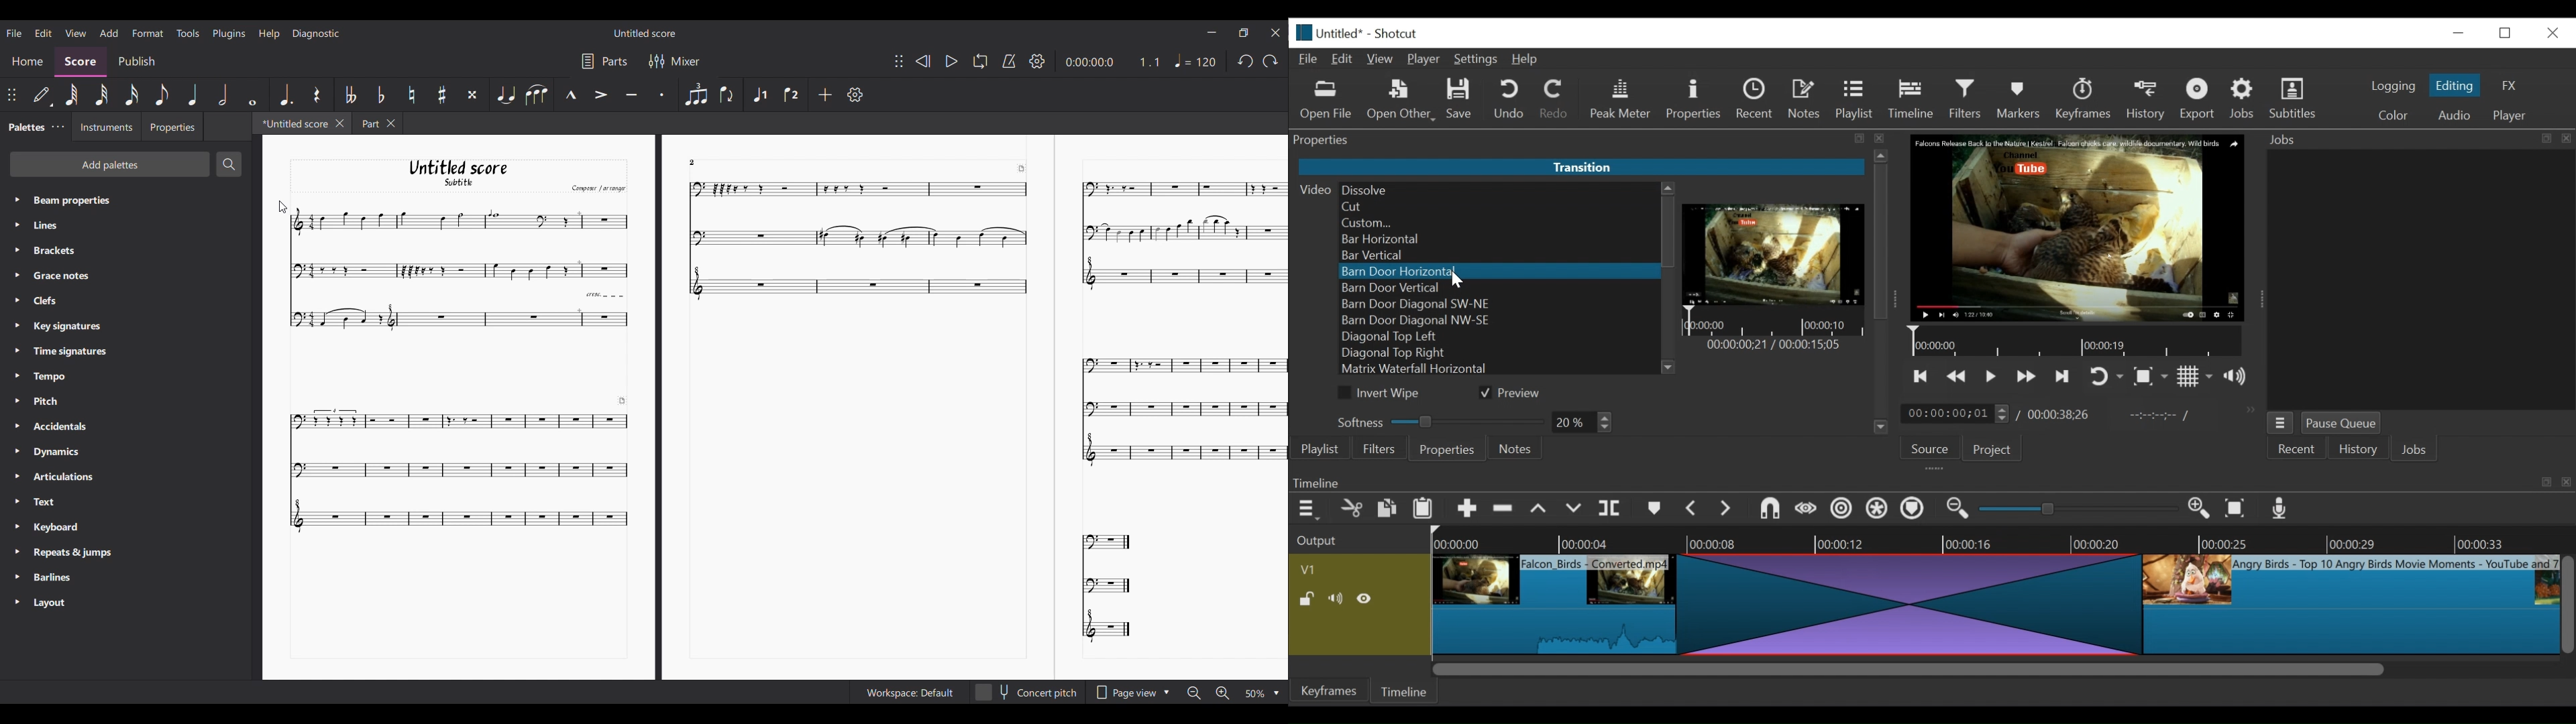 The height and width of the screenshot is (728, 2576). I want to click on 32nd note, so click(103, 95).